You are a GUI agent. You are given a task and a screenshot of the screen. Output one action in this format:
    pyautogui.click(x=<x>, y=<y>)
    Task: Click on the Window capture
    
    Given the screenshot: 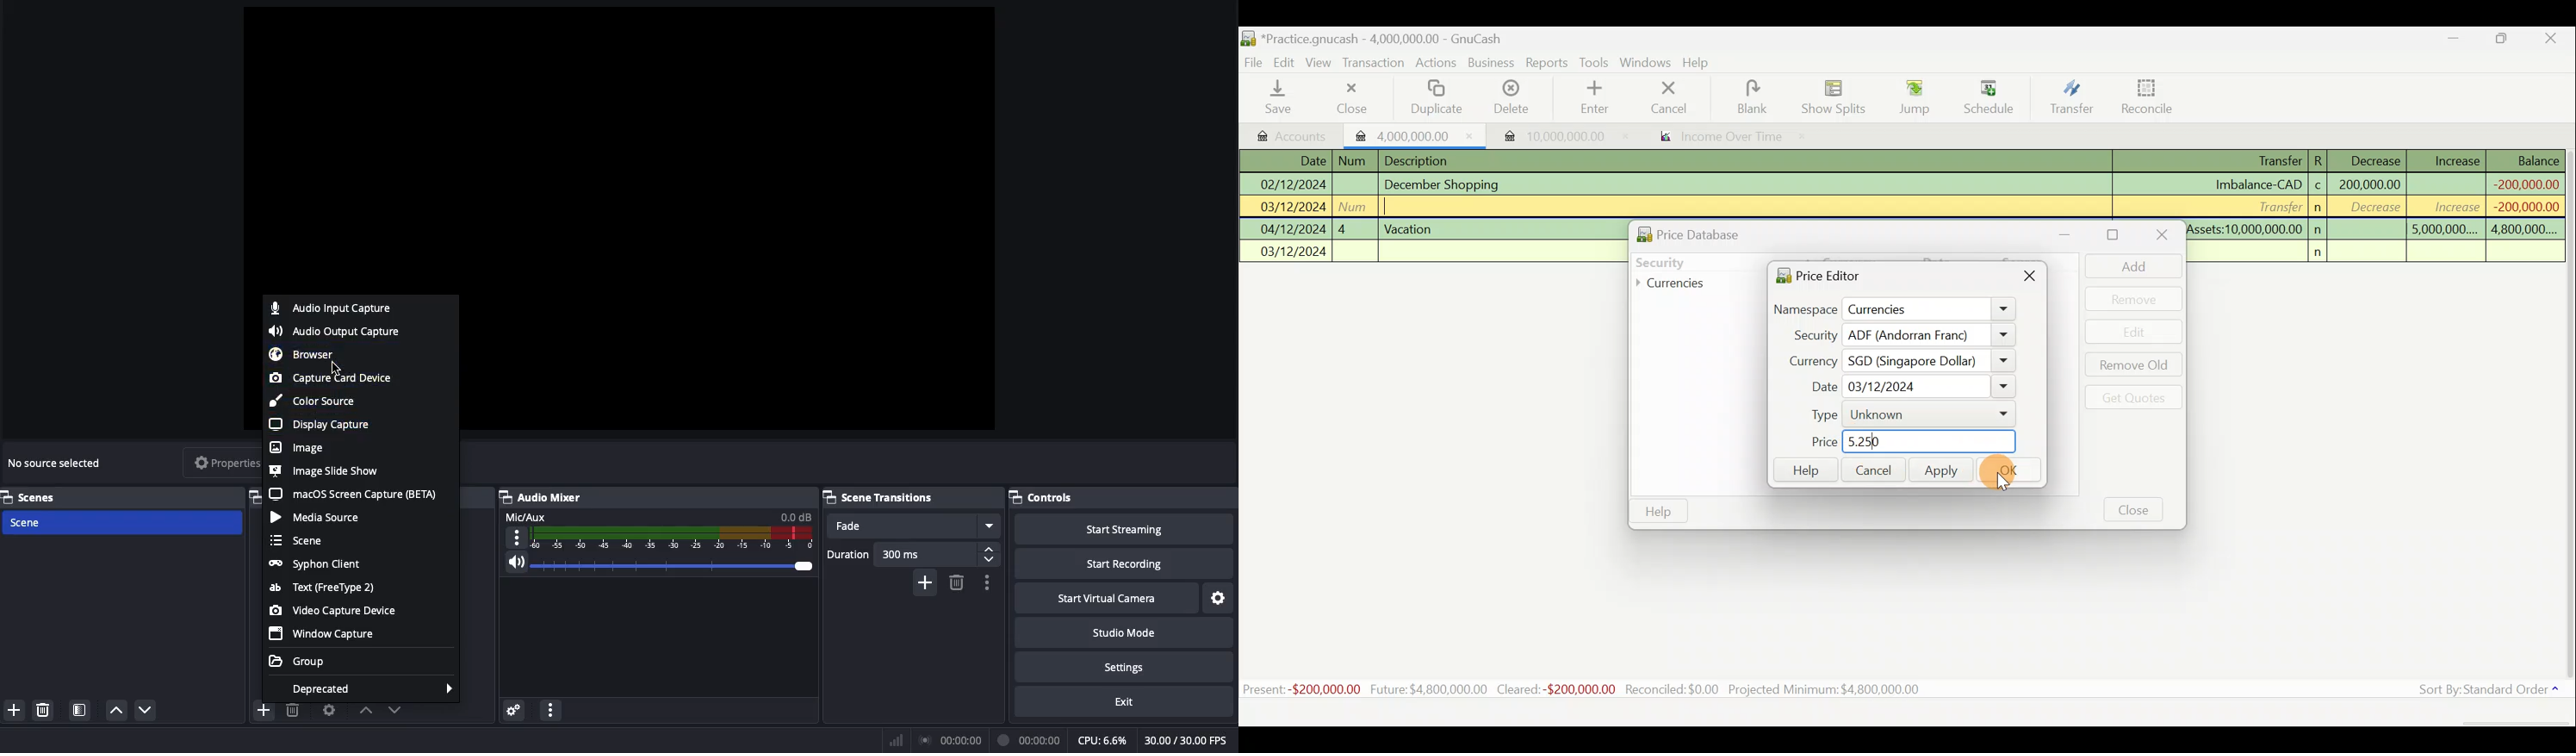 What is the action you would take?
    pyautogui.click(x=325, y=635)
    